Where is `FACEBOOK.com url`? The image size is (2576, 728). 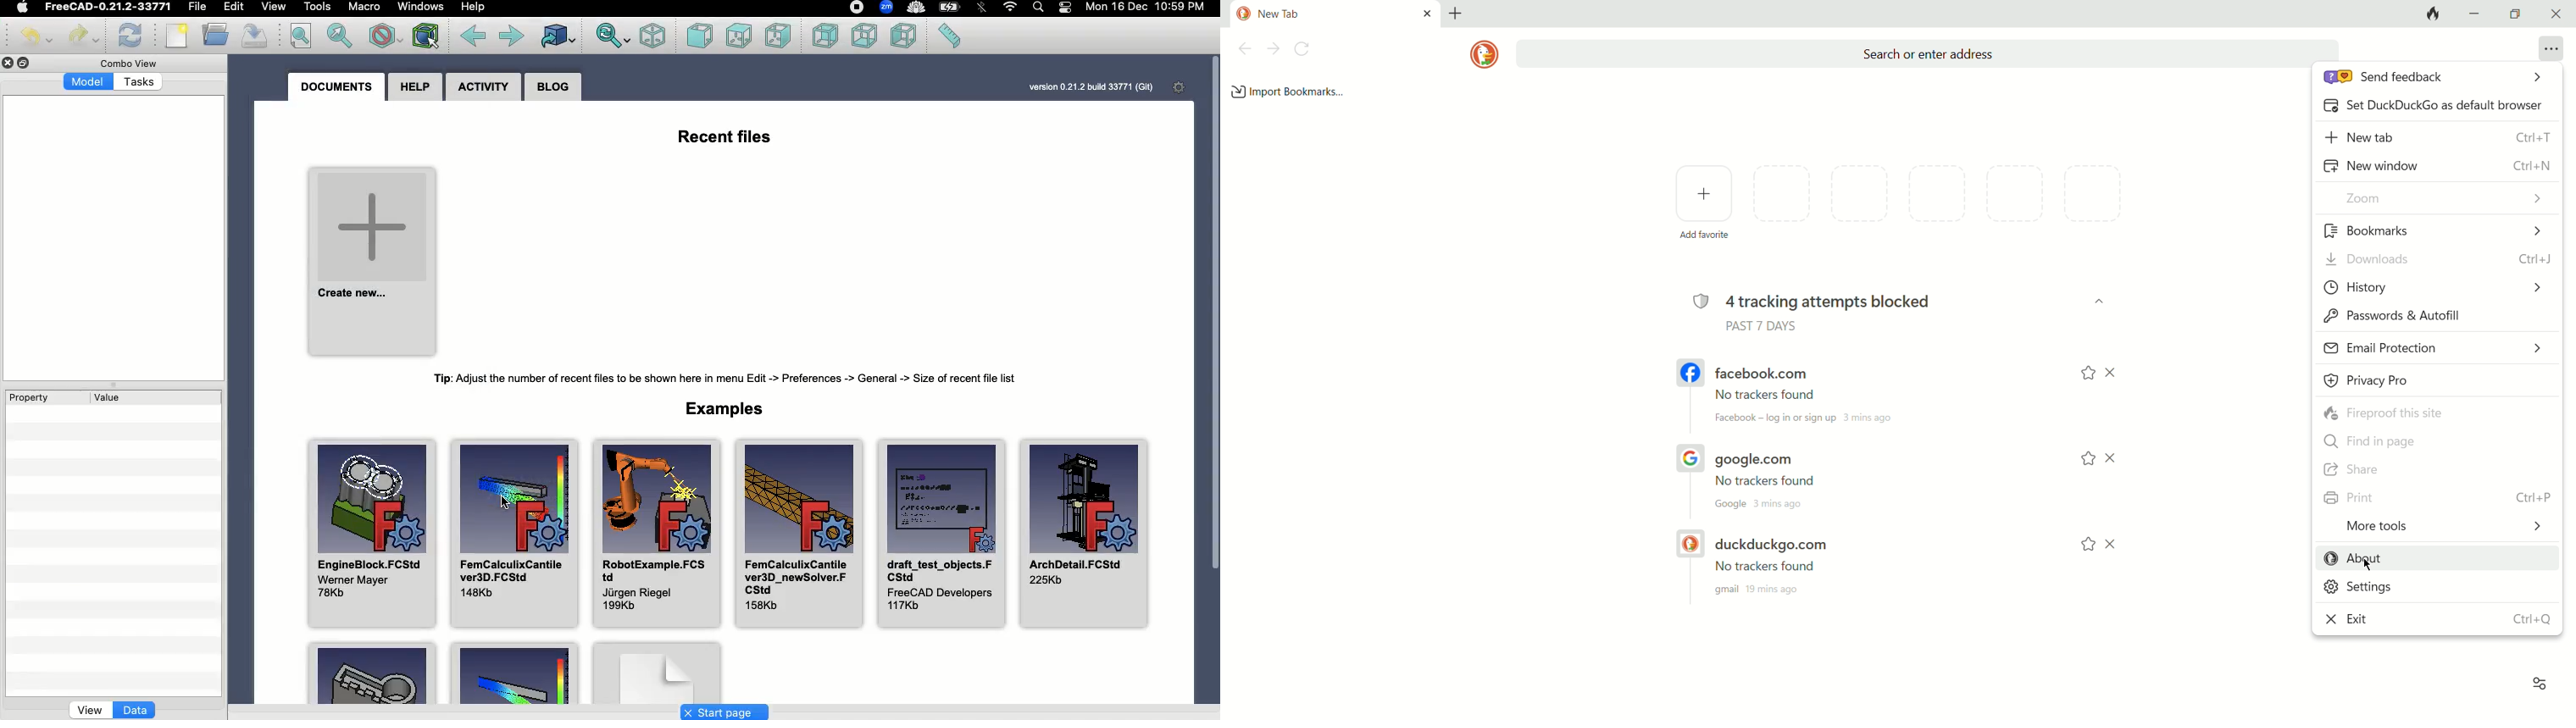
FACEBOOK.com url is located at coordinates (1803, 393).